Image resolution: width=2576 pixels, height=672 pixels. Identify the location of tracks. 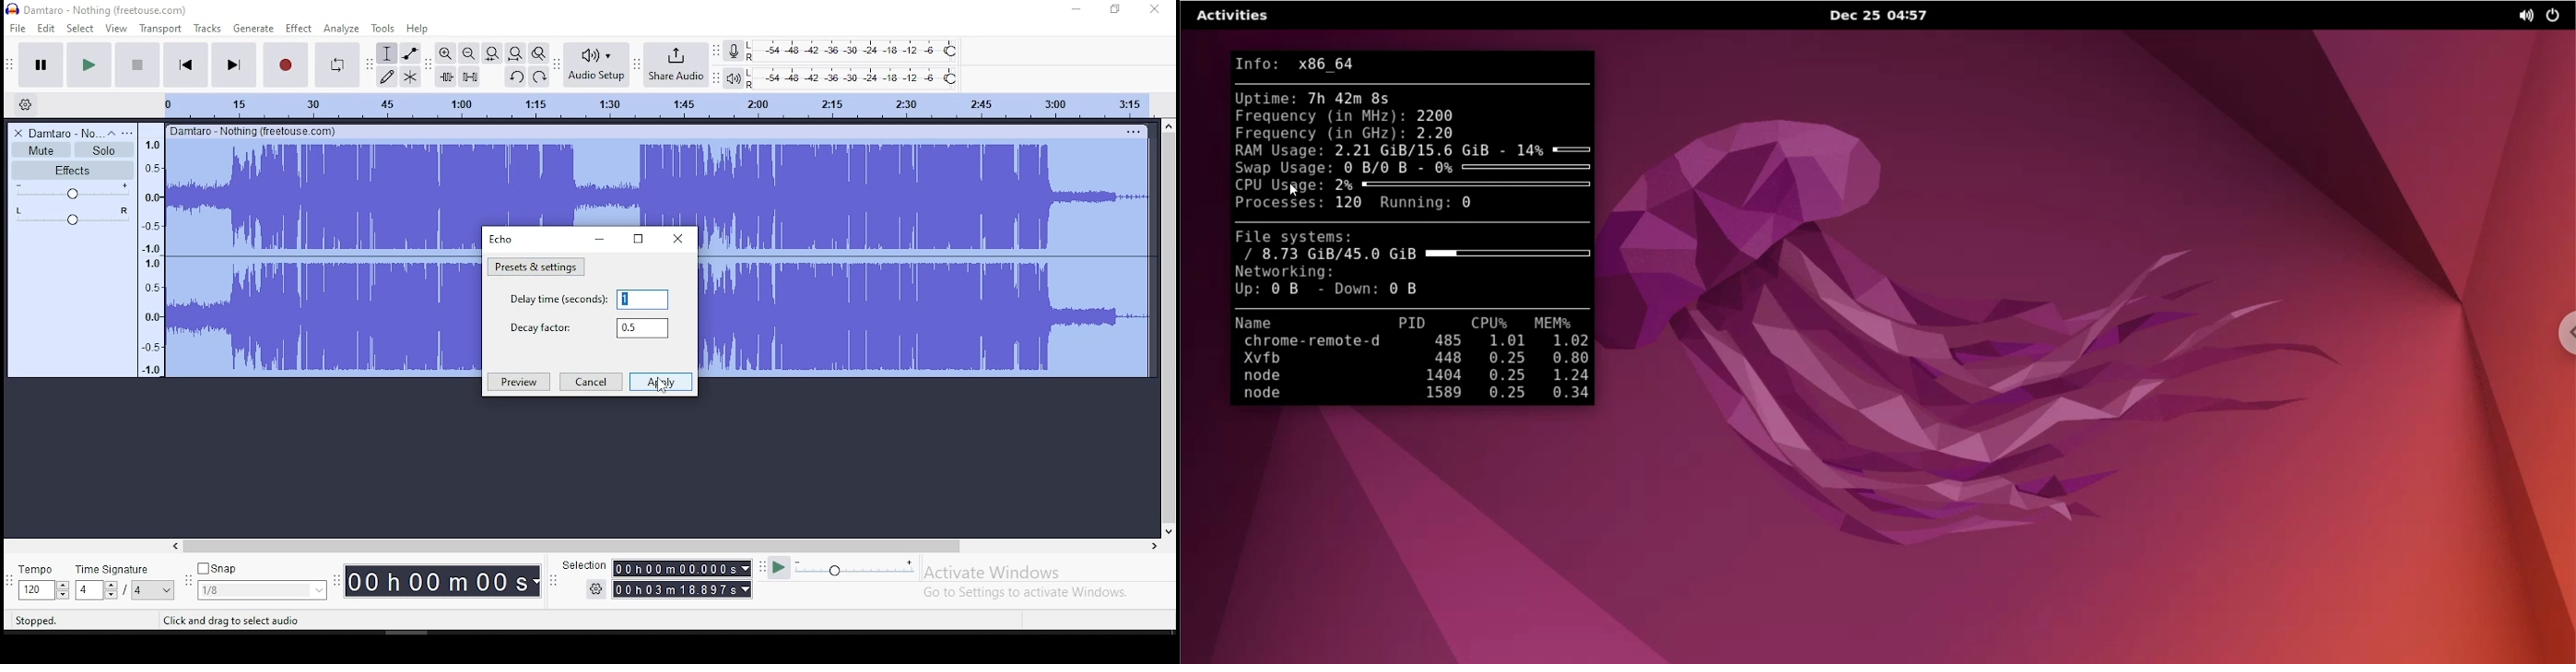
(206, 29).